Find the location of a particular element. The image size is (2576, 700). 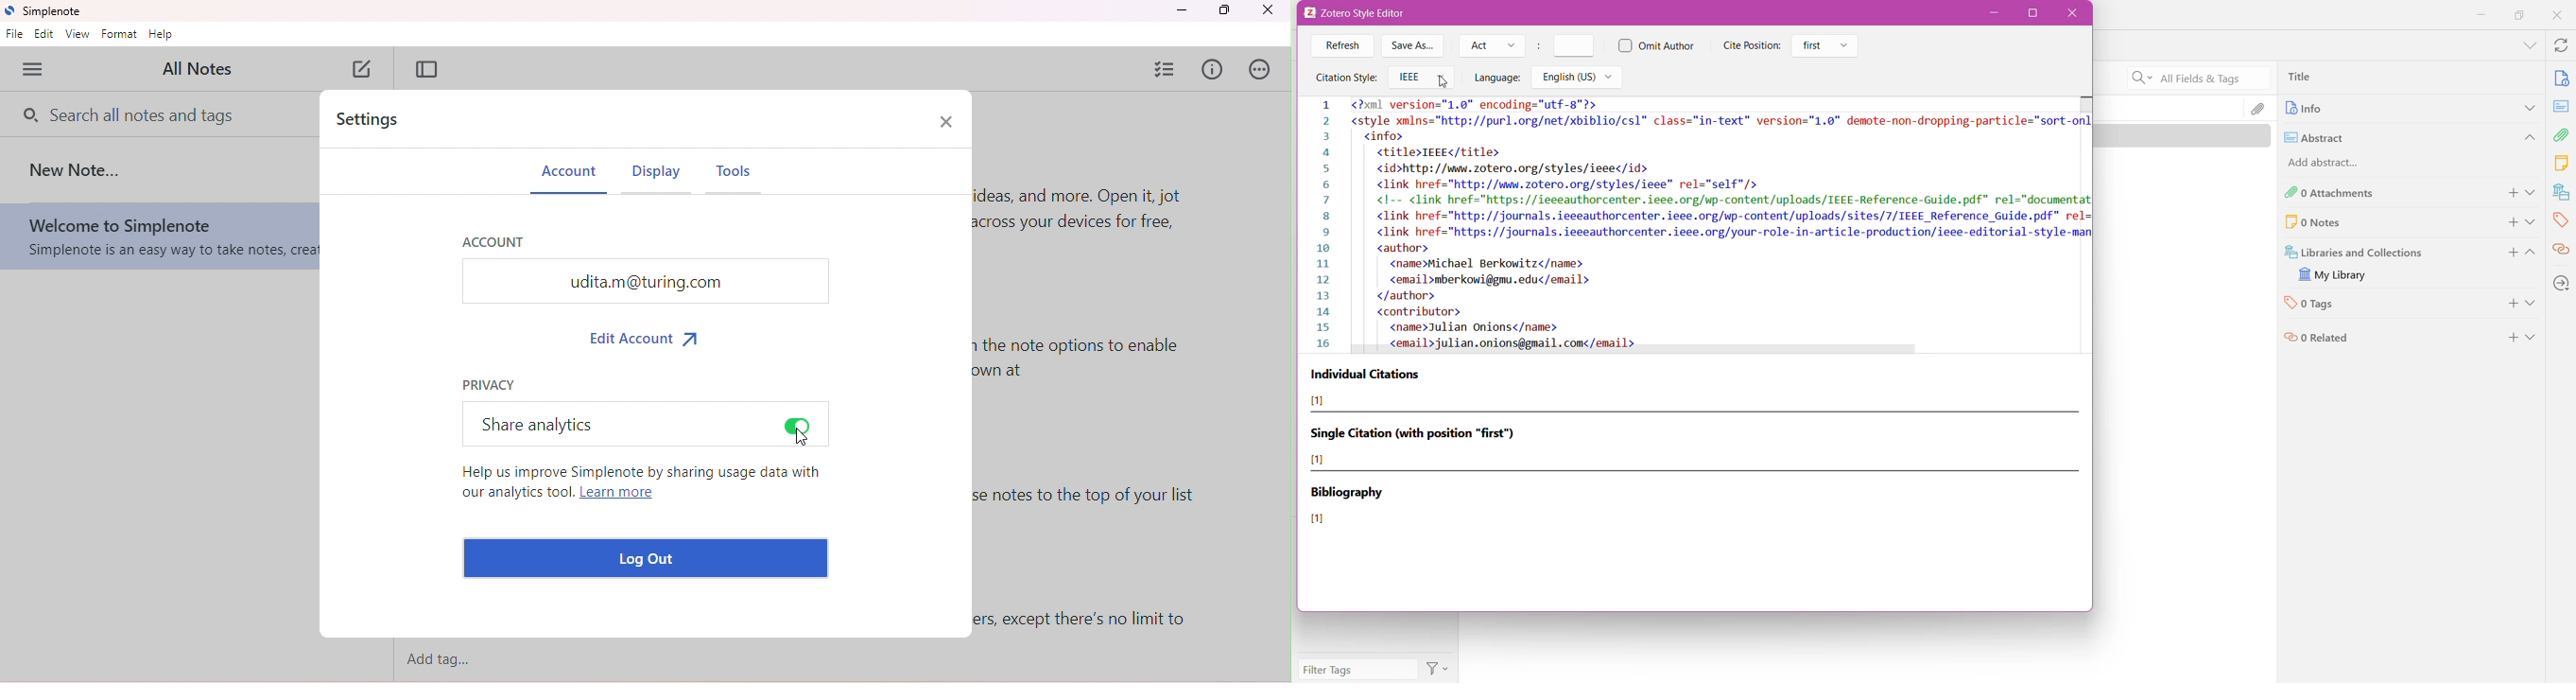

welcome text is located at coordinates (1096, 220).